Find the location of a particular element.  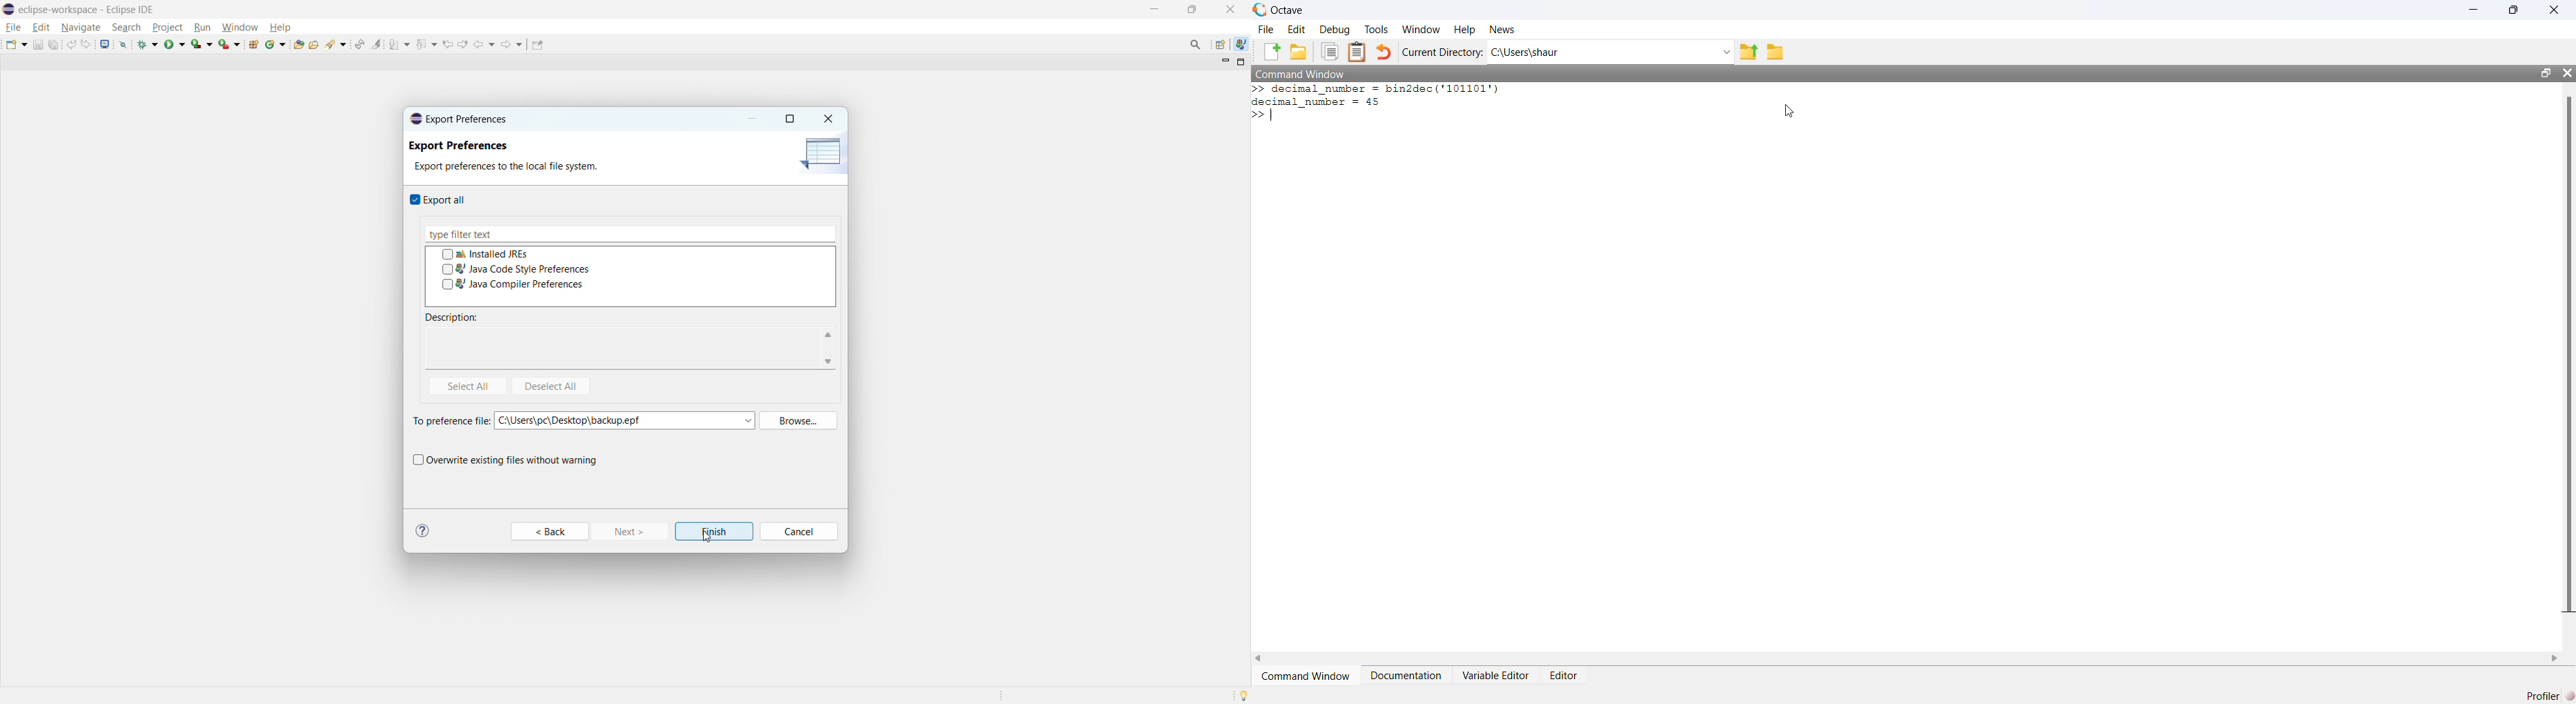

java code style preference is located at coordinates (516, 269).